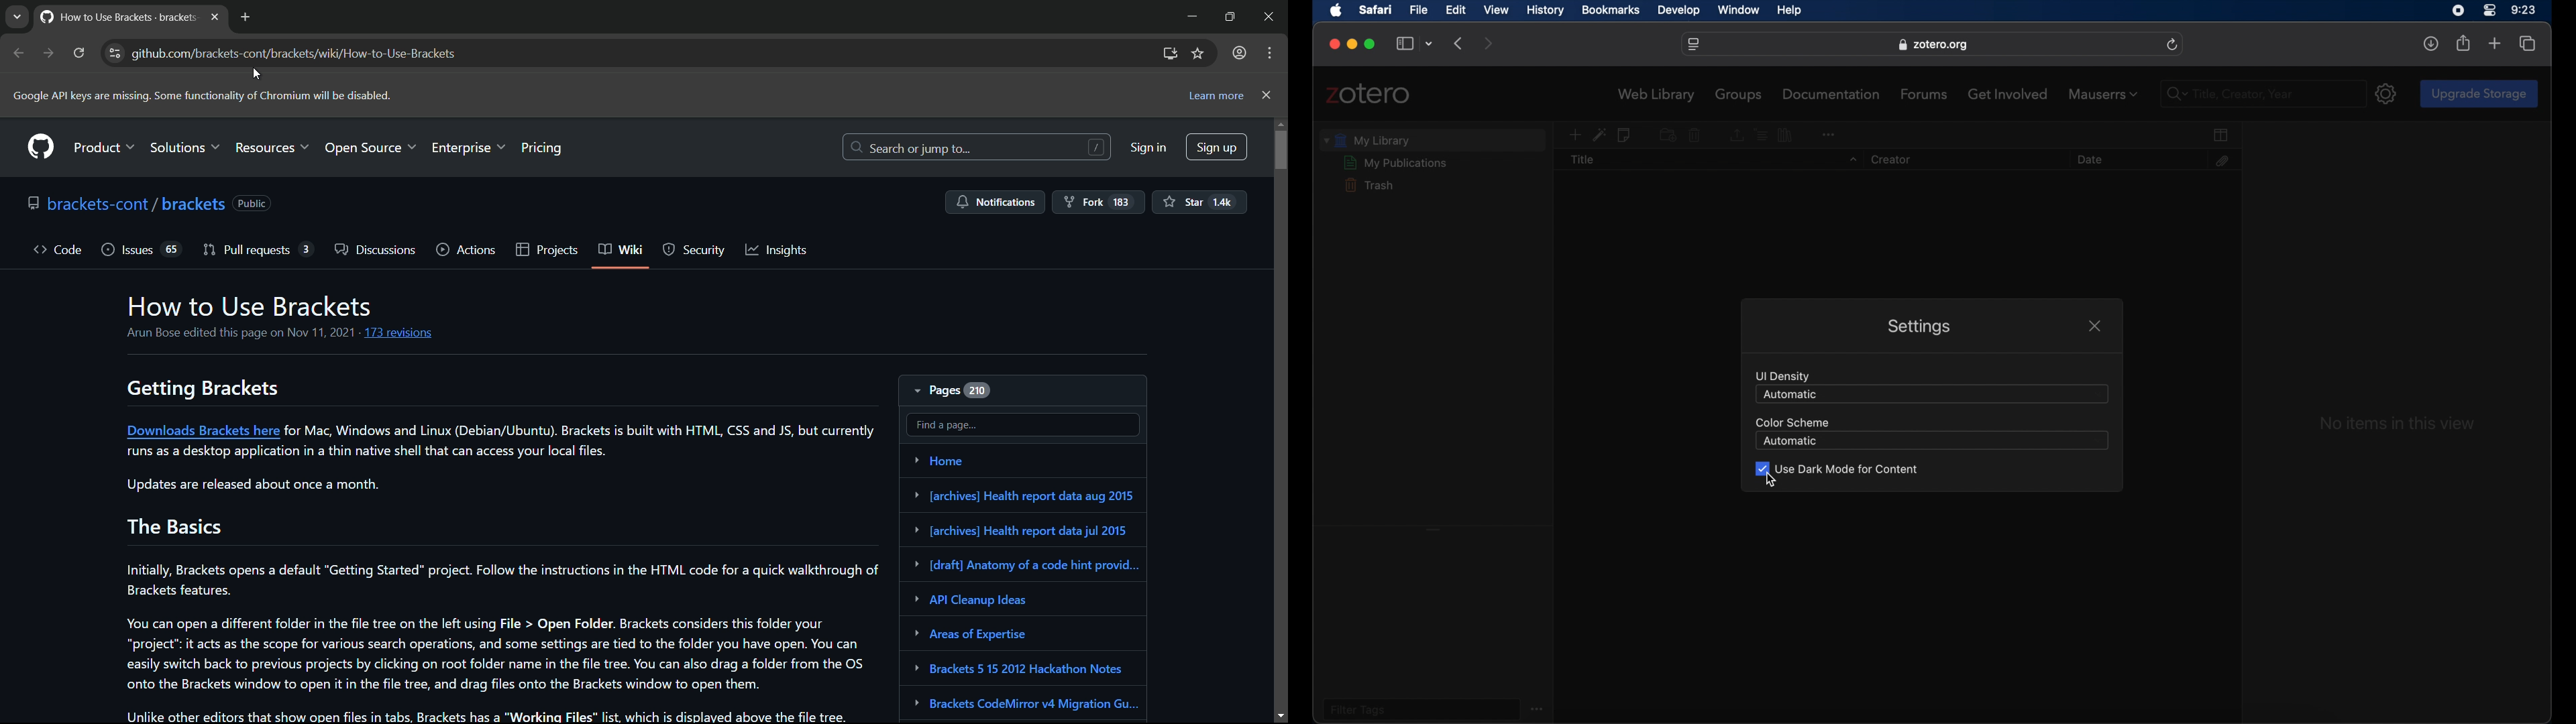  Describe the element at coordinates (2396, 424) in the screenshot. I see `No items in this view` at that location.